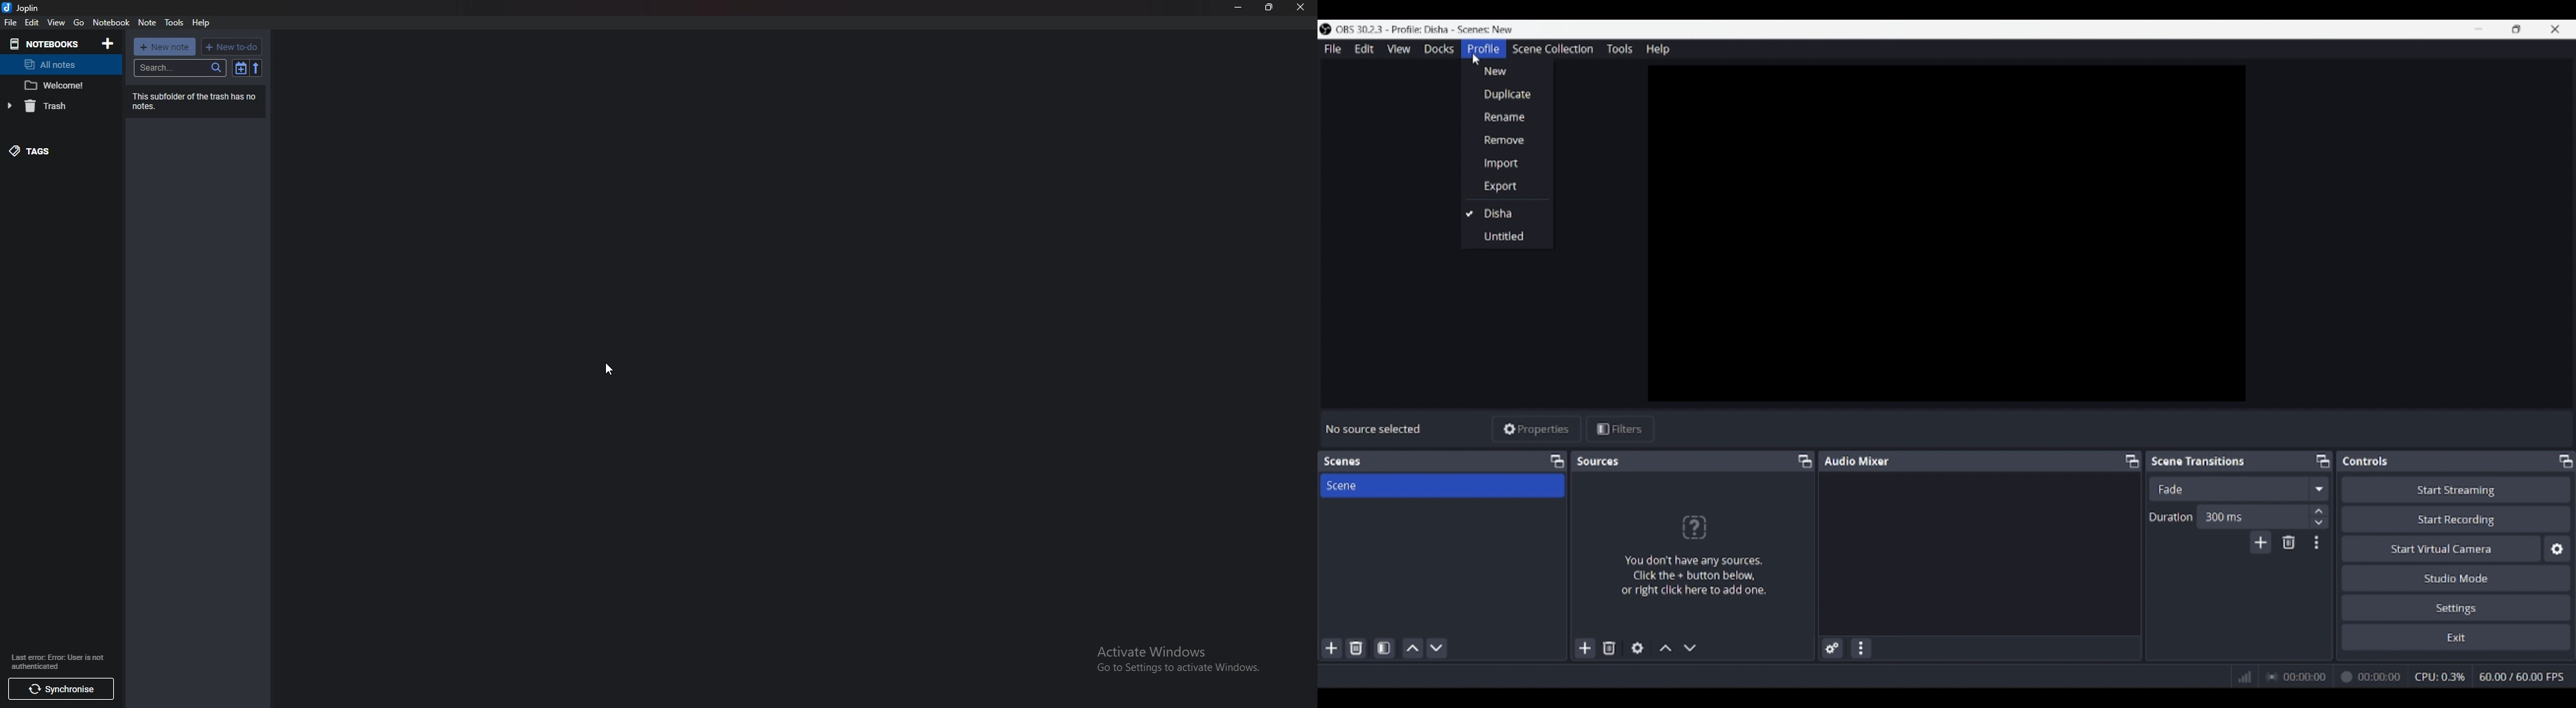 This screenshot has width=2576, height=728. I want to click on View menu, so click(1399, 49).